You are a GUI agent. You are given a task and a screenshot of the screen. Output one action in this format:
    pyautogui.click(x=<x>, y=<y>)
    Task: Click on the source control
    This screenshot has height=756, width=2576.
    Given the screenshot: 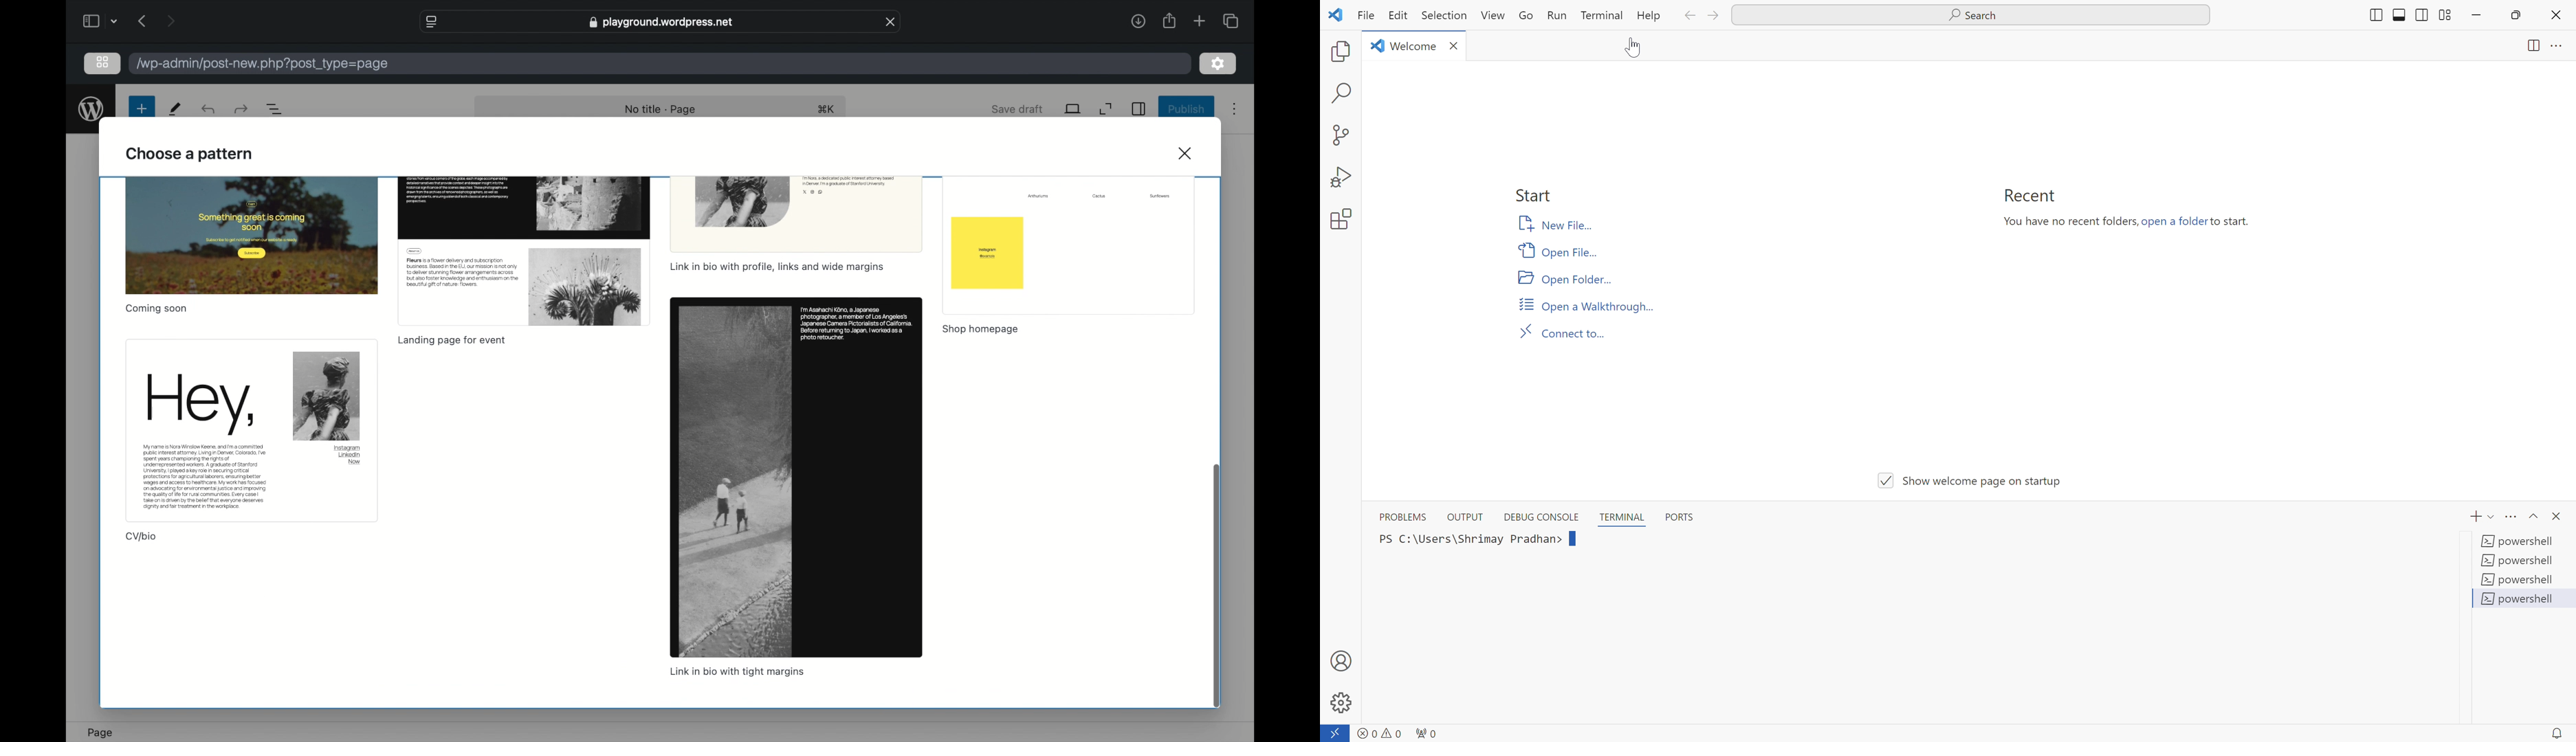 What is the action you would take?
    pyautogui.click(x=1340, y=135)
    